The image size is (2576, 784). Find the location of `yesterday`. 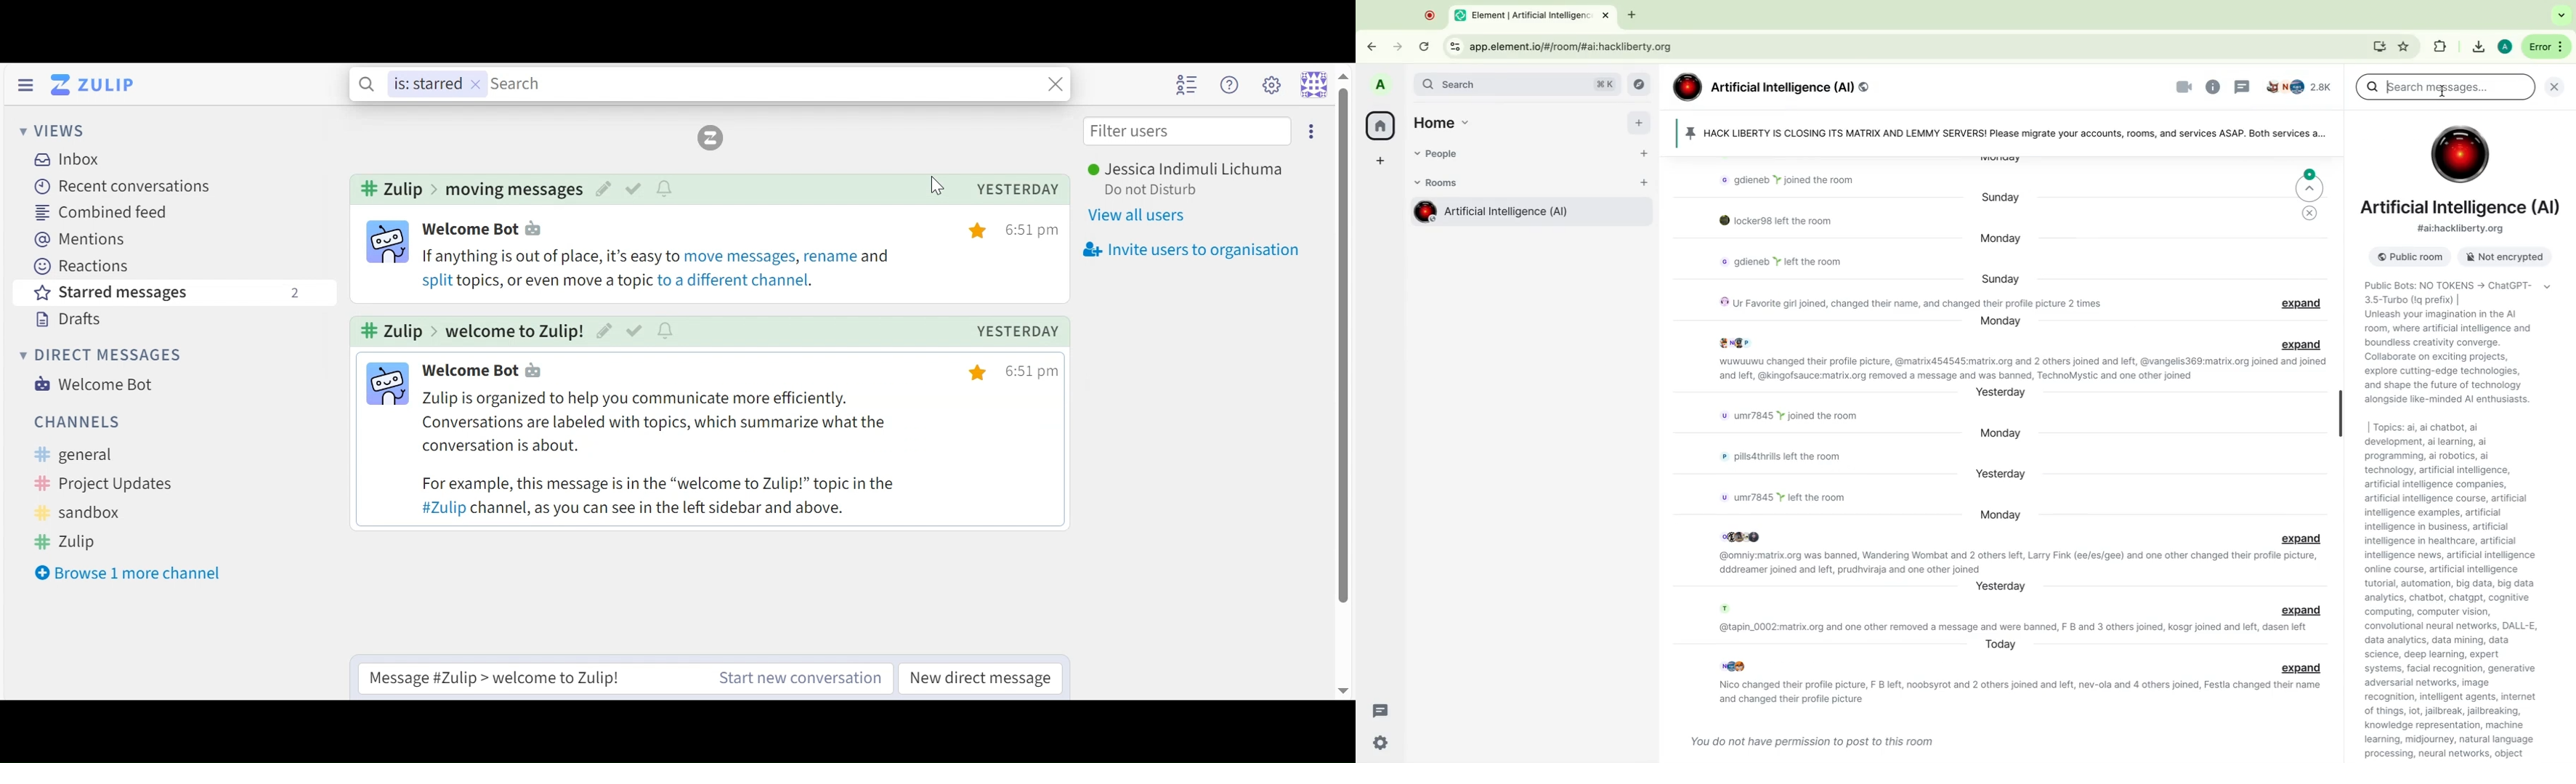

yesterday is located at coordinates (1018, 332).